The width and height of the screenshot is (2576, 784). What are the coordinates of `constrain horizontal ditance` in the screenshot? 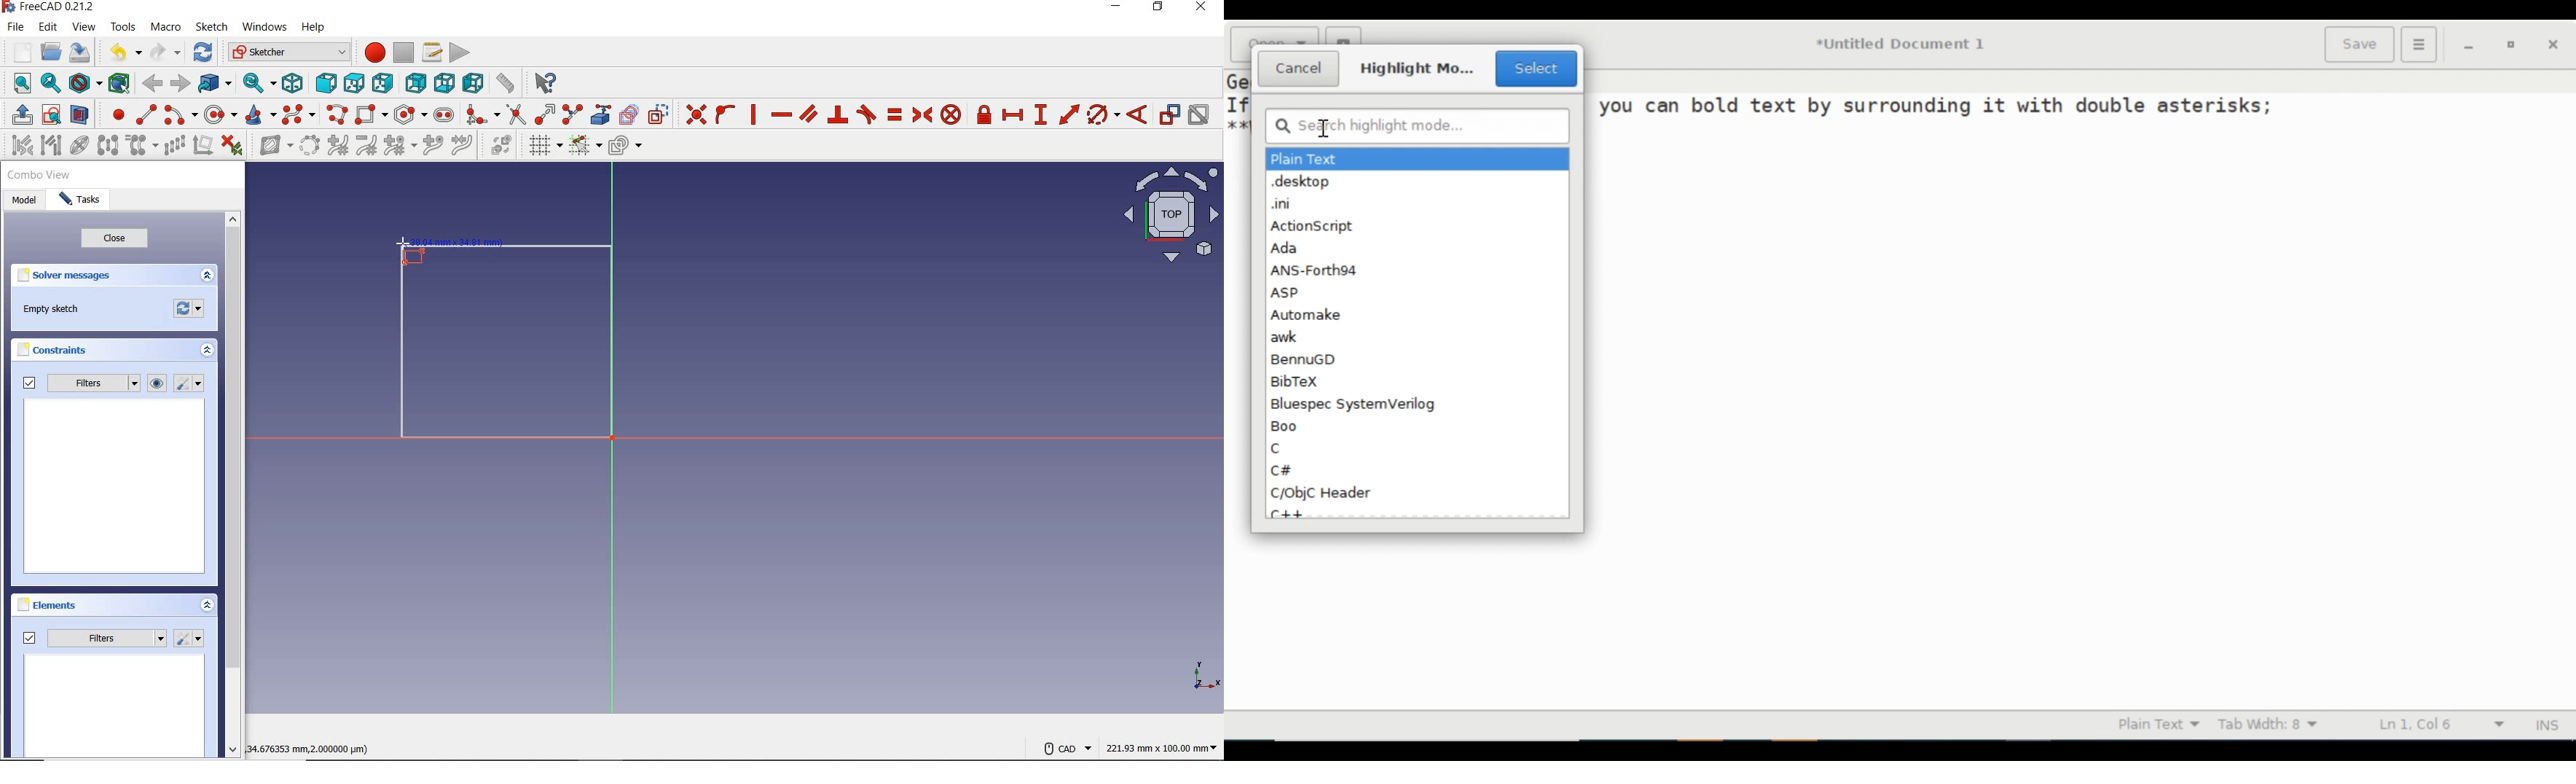 It's located at (1014, 114).